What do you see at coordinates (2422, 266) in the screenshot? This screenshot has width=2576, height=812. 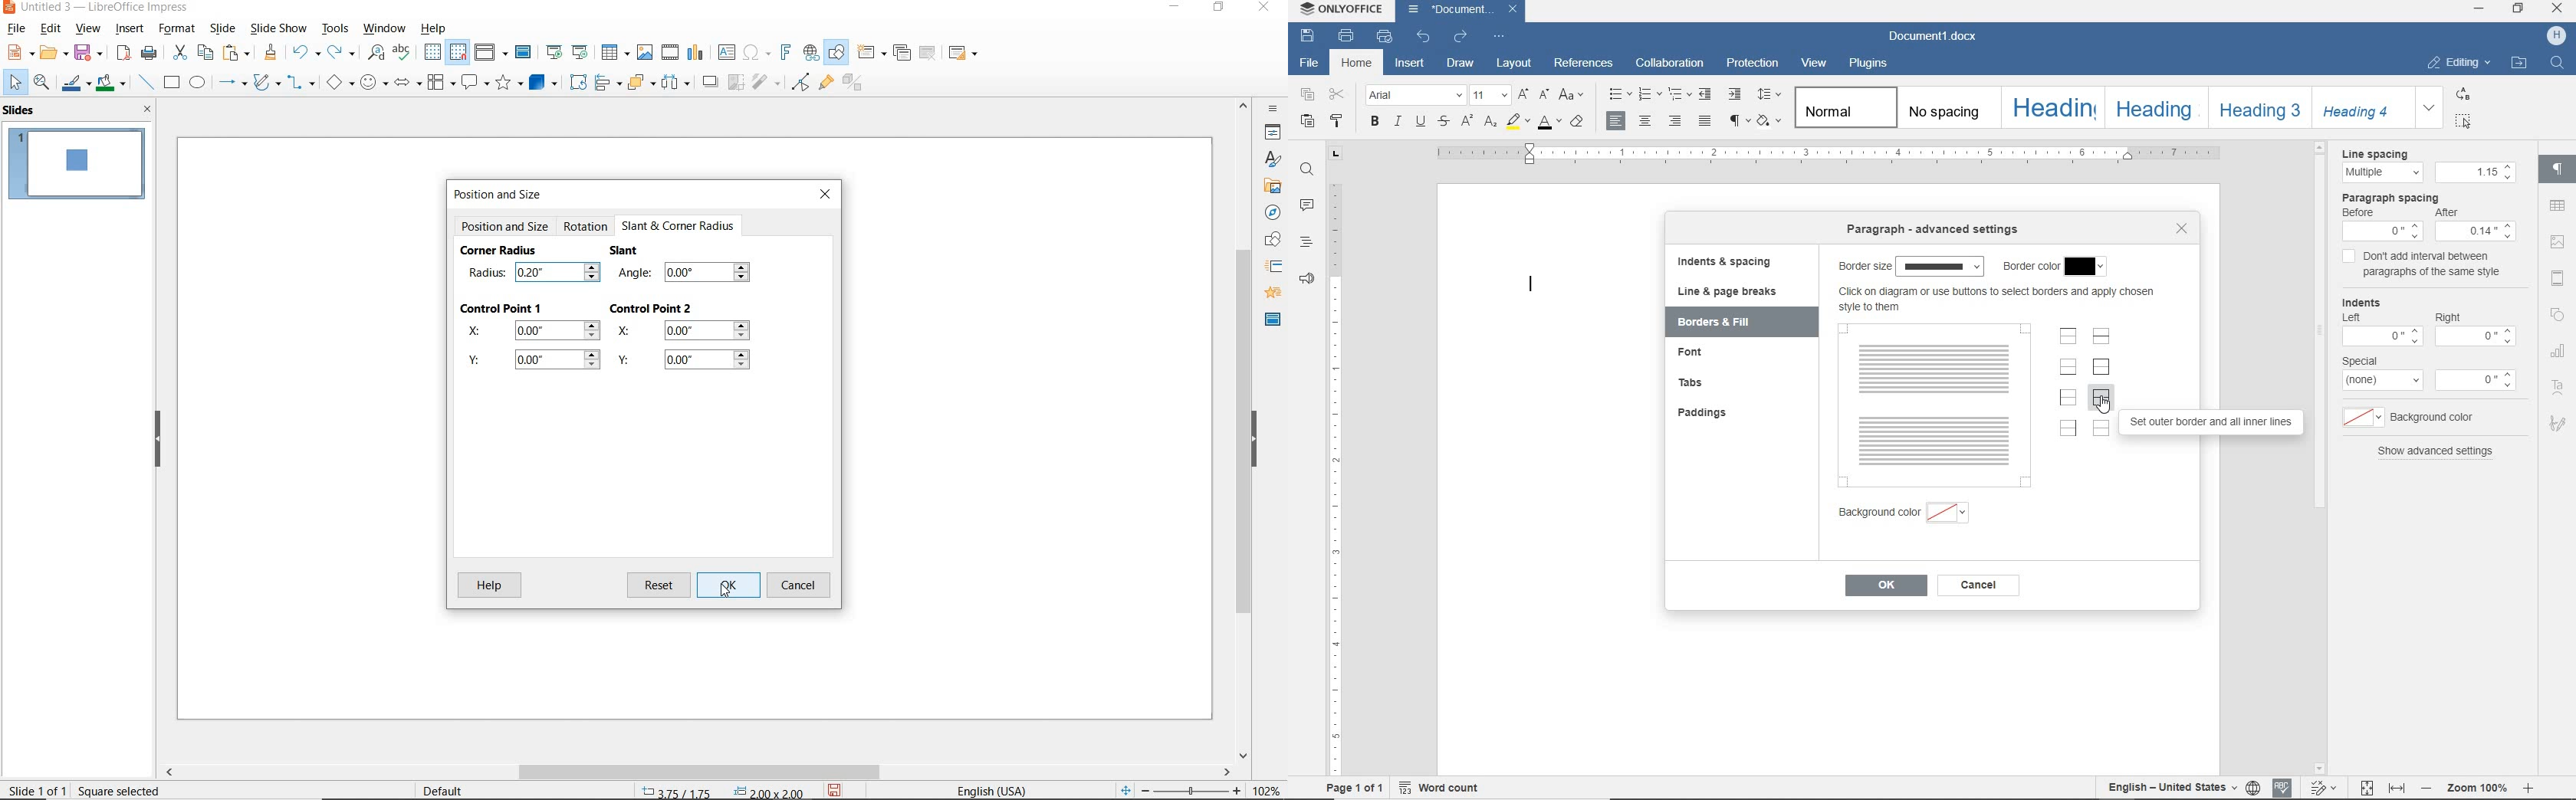 I see `don't add interval between paragraphs of the same style` at bounding box center [2422, 266].